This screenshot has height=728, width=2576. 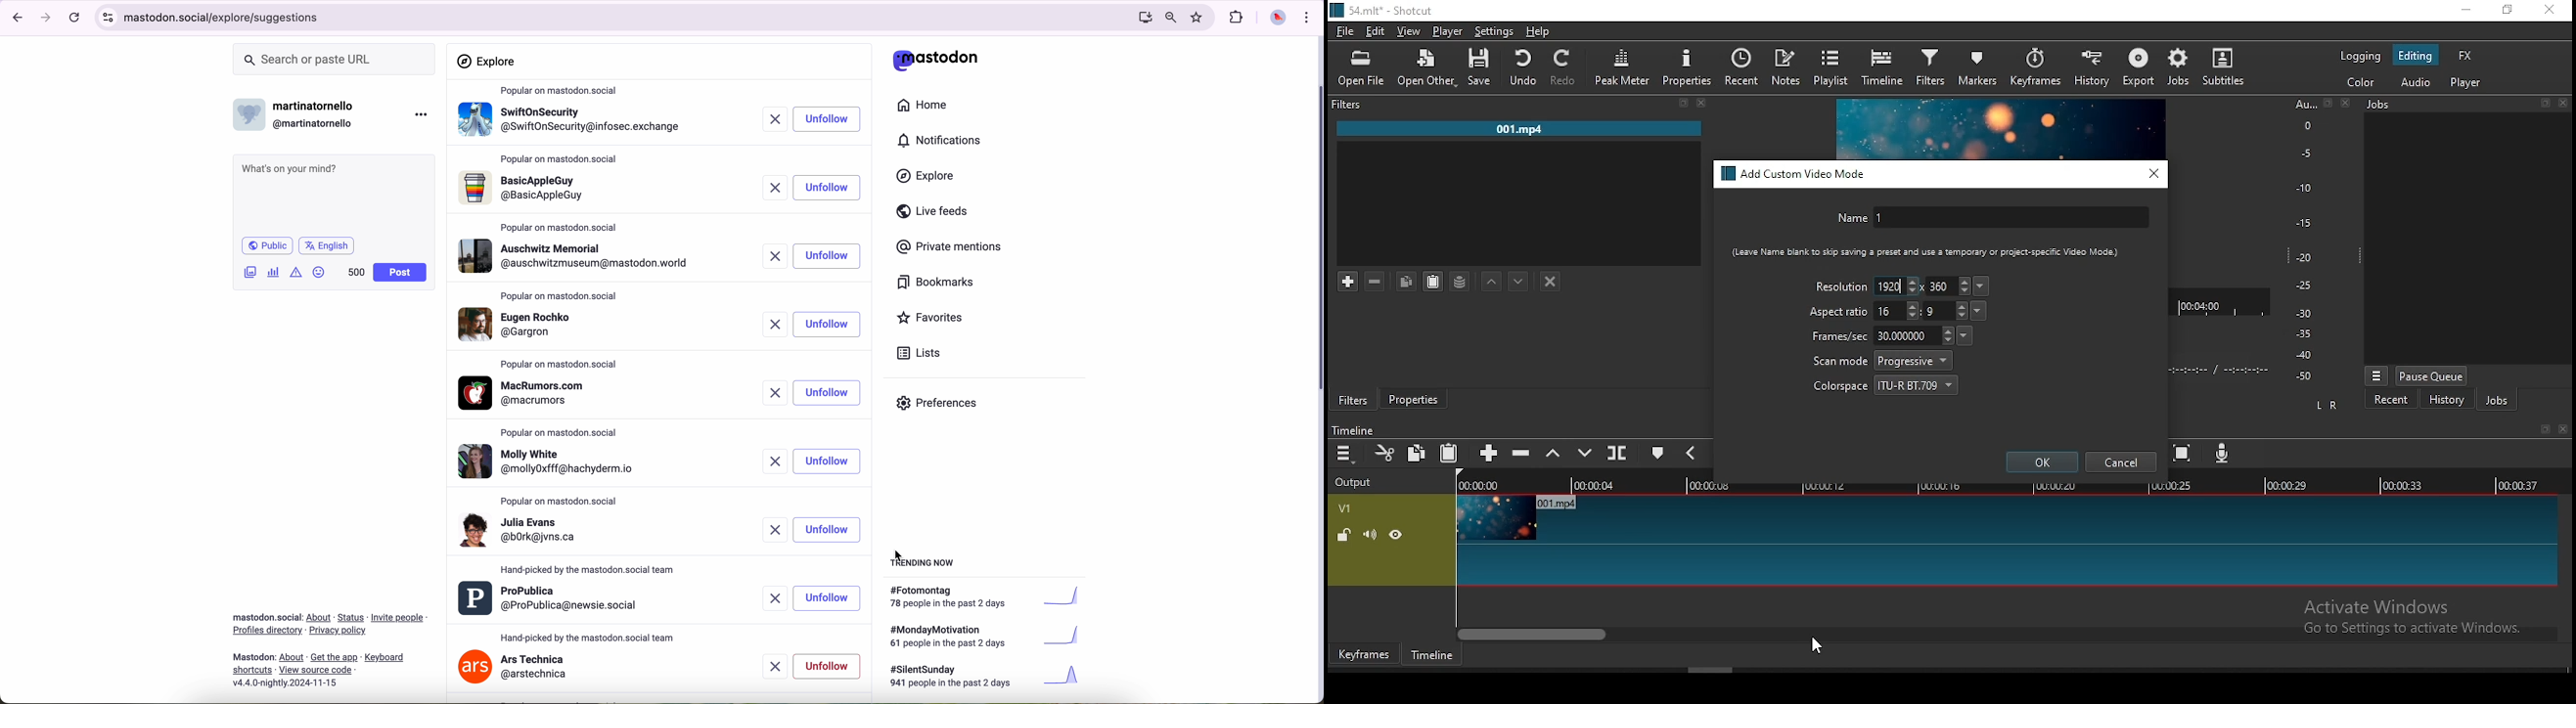 What do you see at coordinates (1518, 282) in the screenshot?
I see `move filter down` at bounding box center [1518, 282].